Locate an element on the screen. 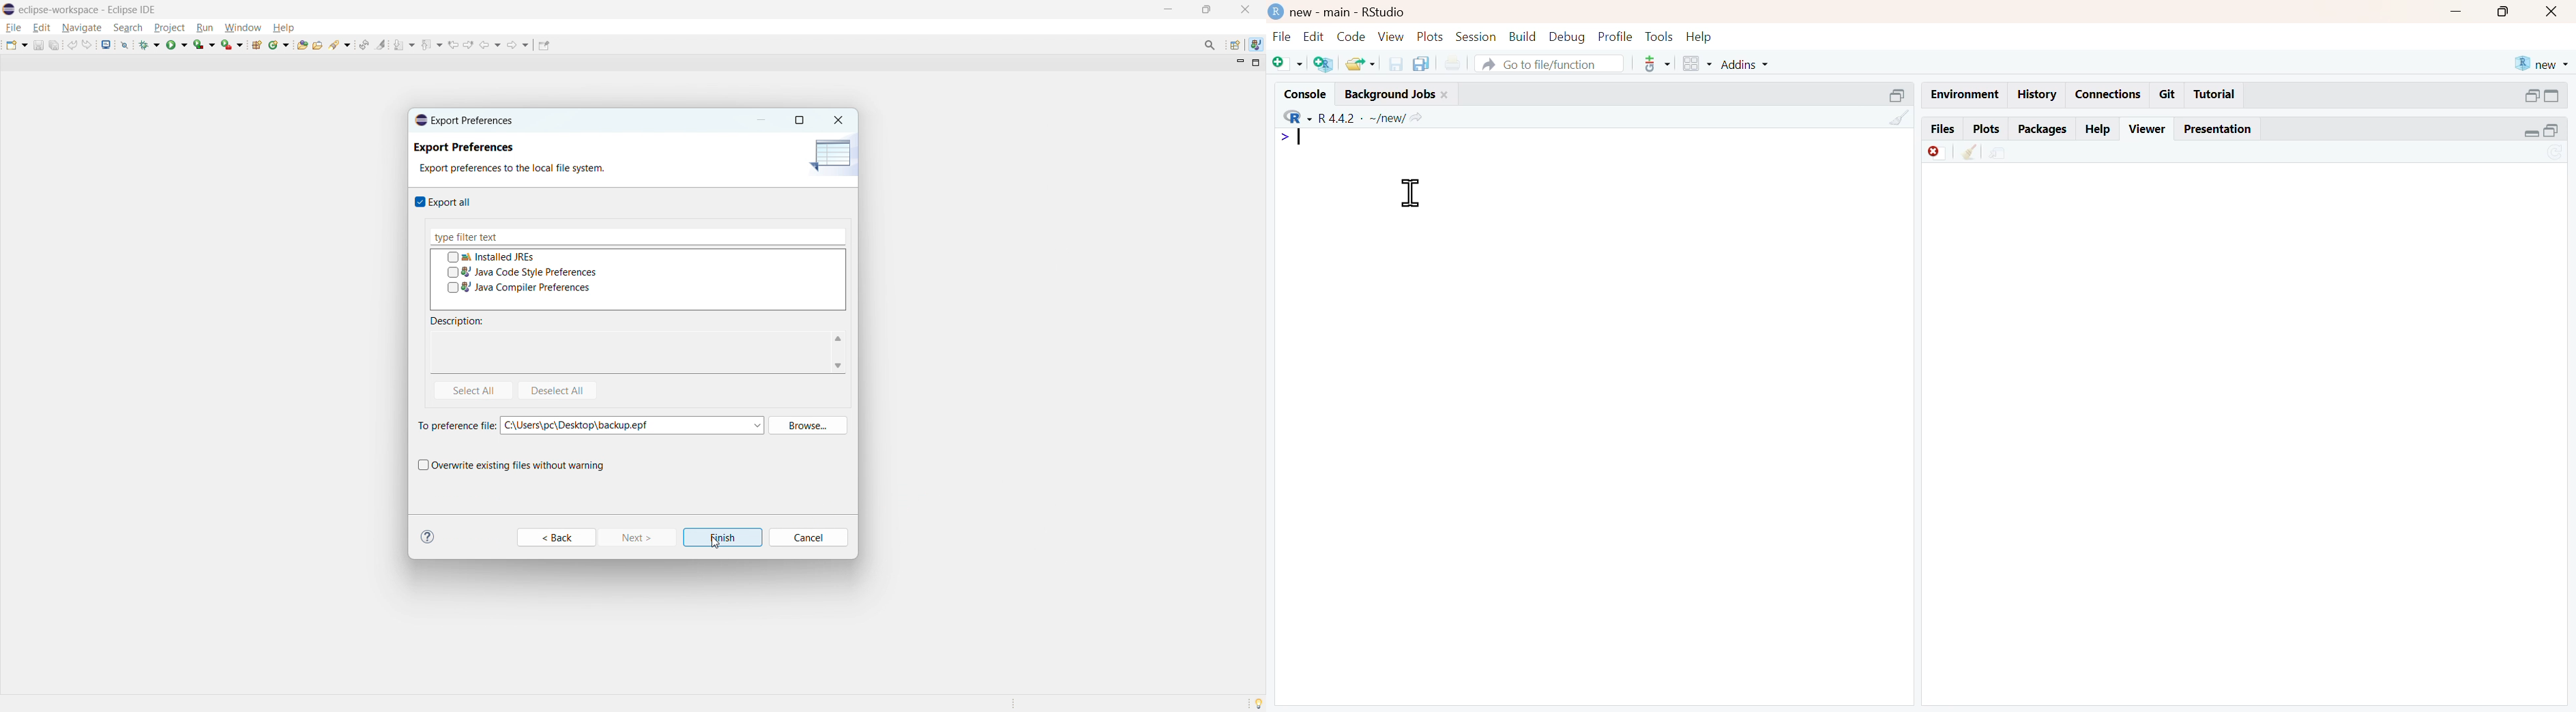 The width and height of the screenshot is (2576, 728). search is located at coordinates (340, 44).